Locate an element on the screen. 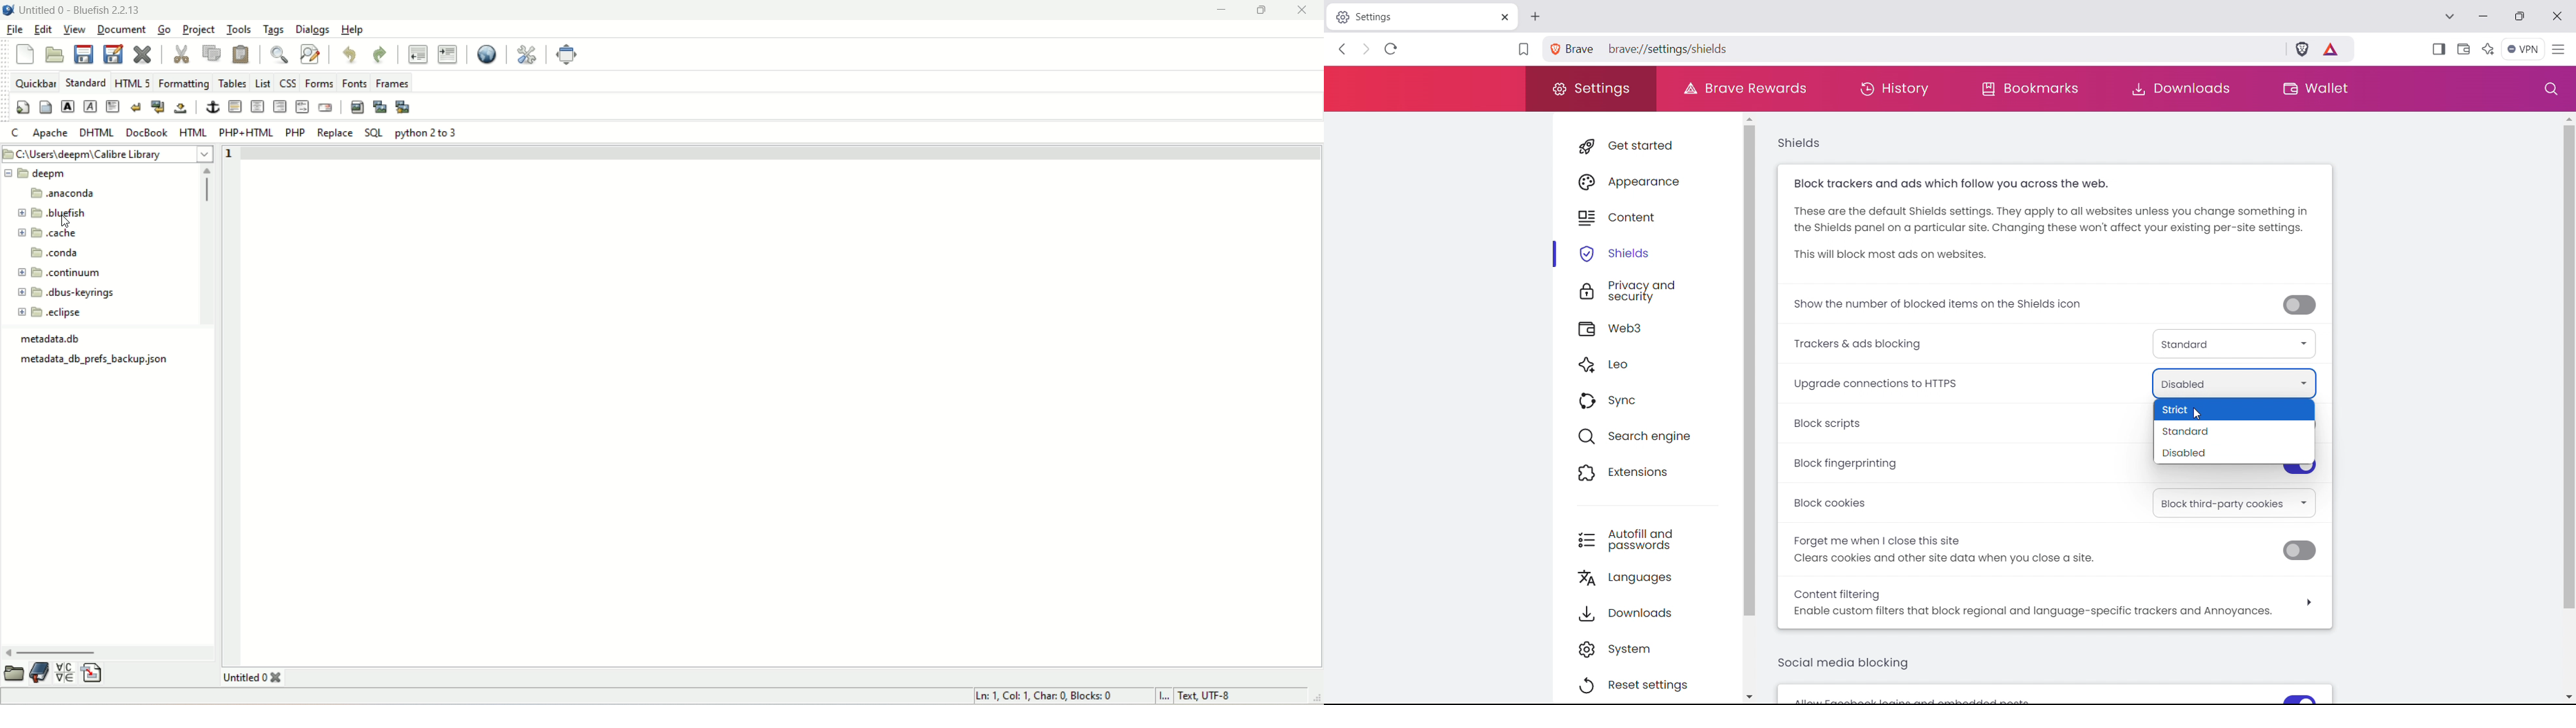  search is located at coordinates (2551, 89).